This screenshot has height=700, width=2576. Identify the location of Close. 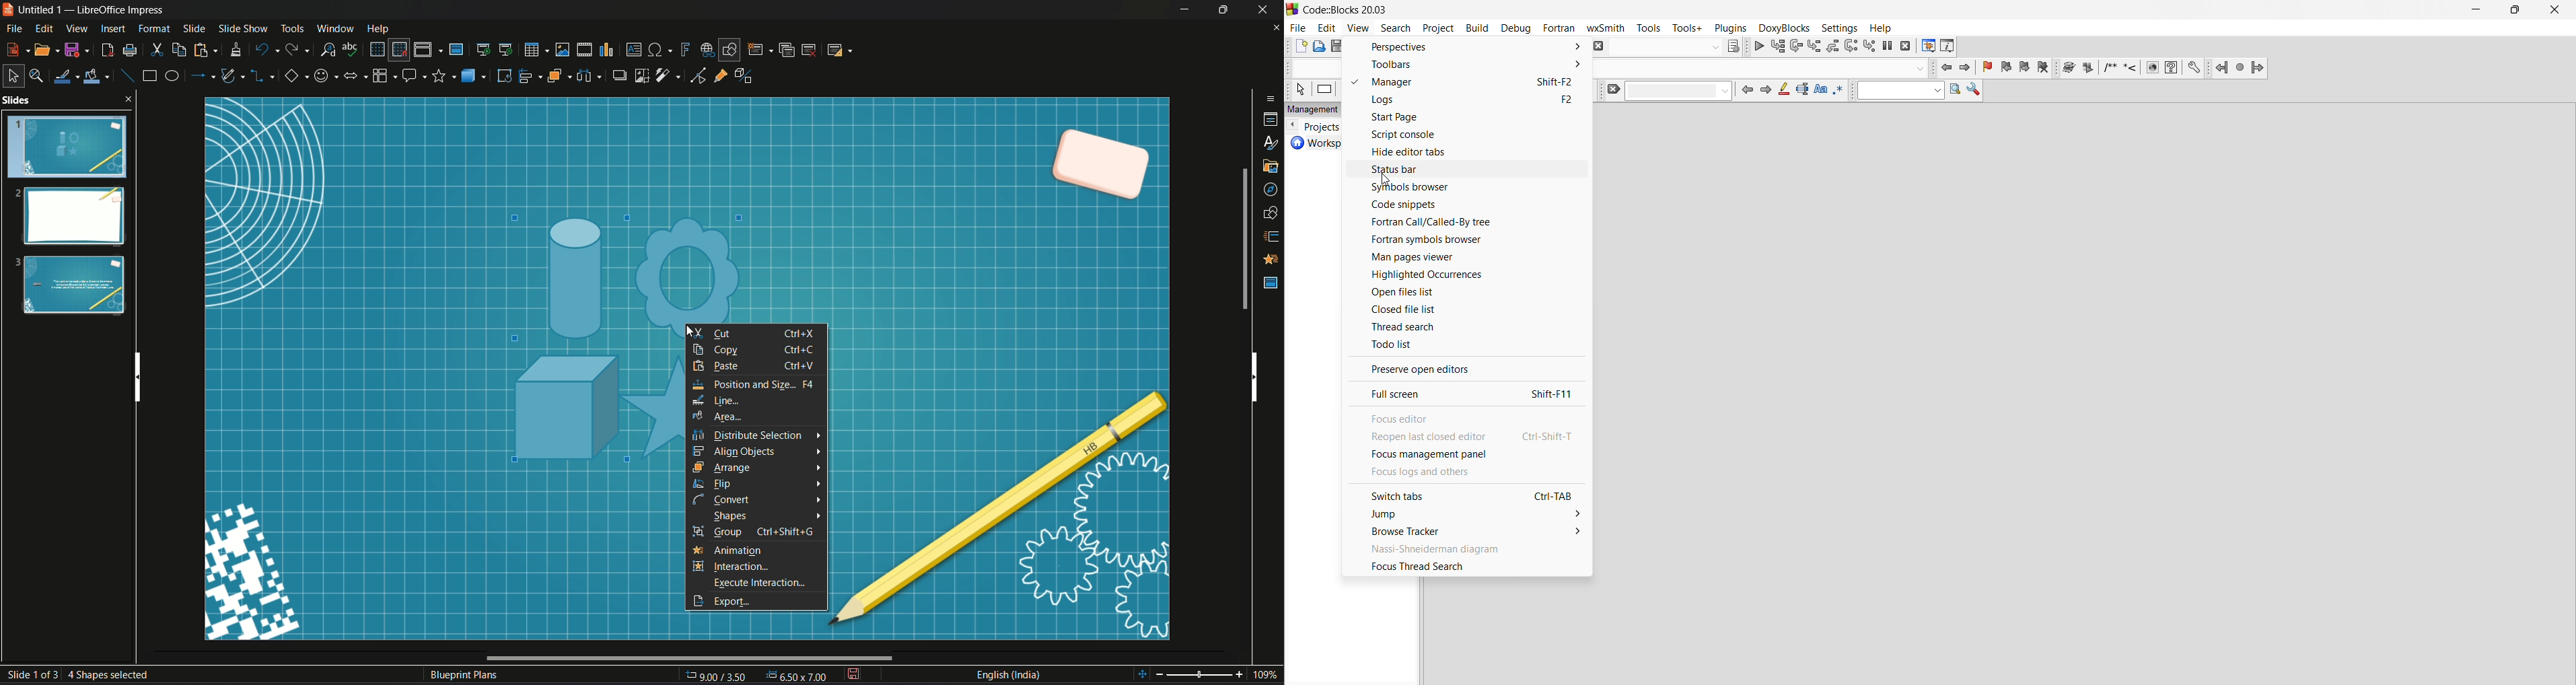
(1264, 9).